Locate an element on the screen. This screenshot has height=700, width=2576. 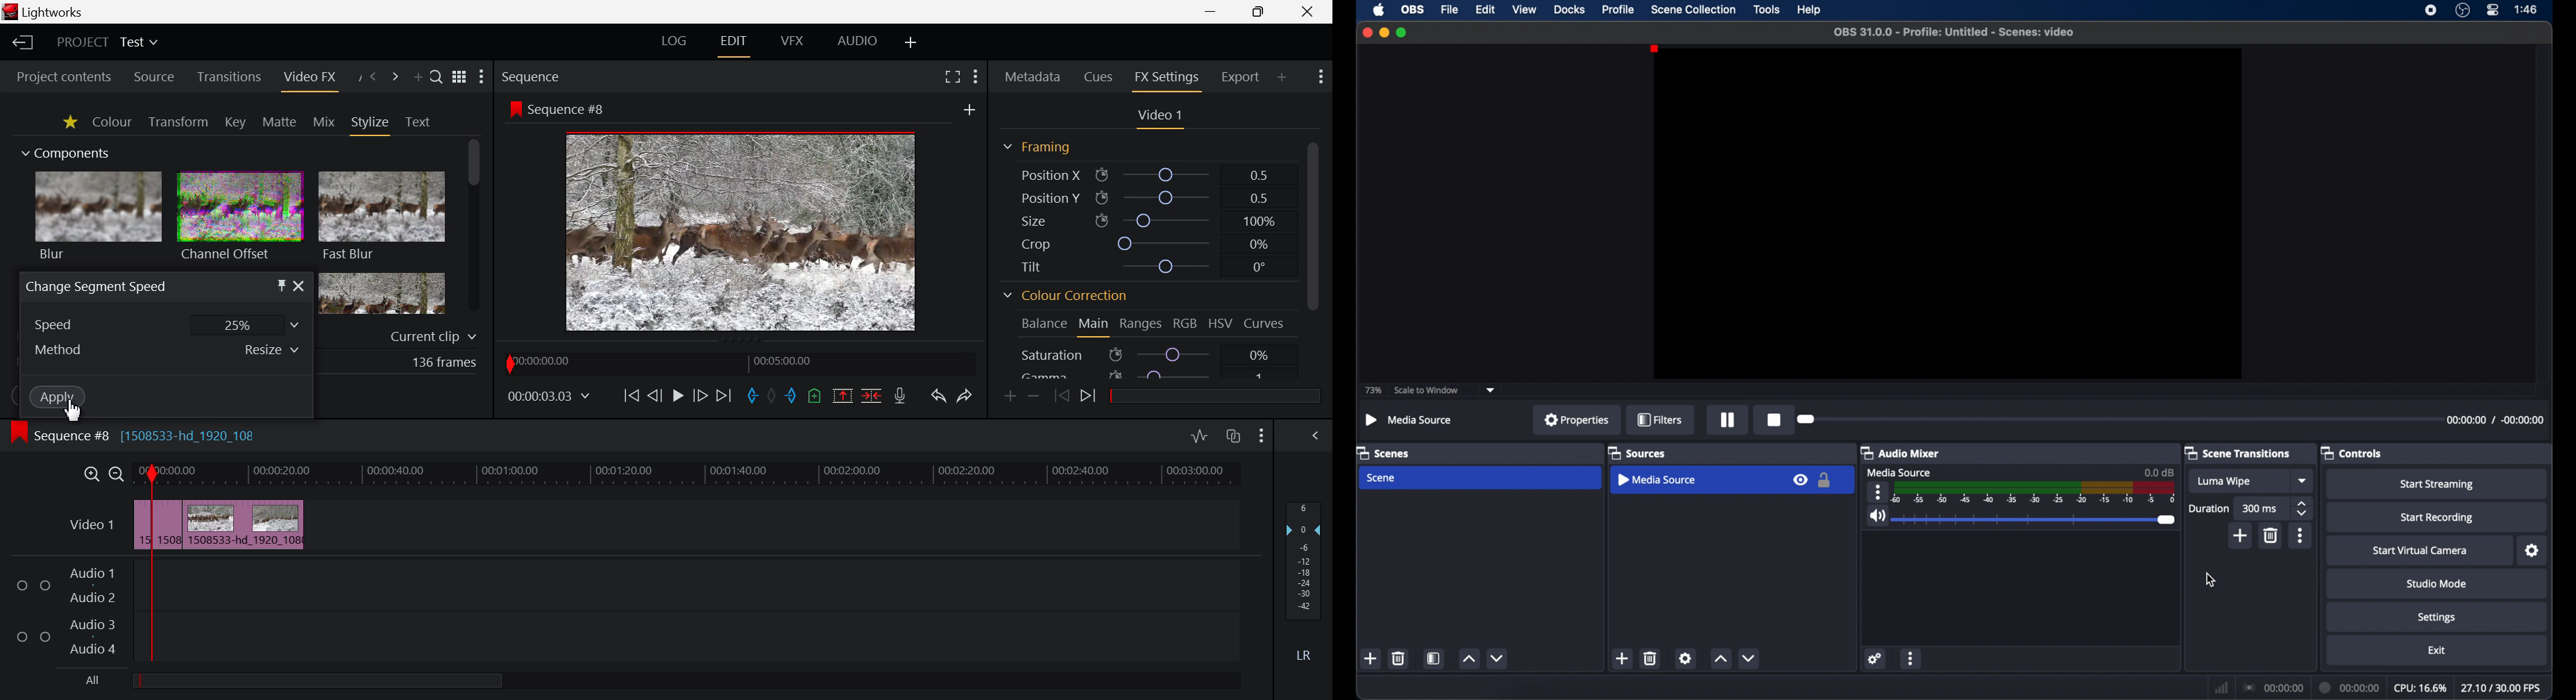
slider is located at coordinates (2036, 520).